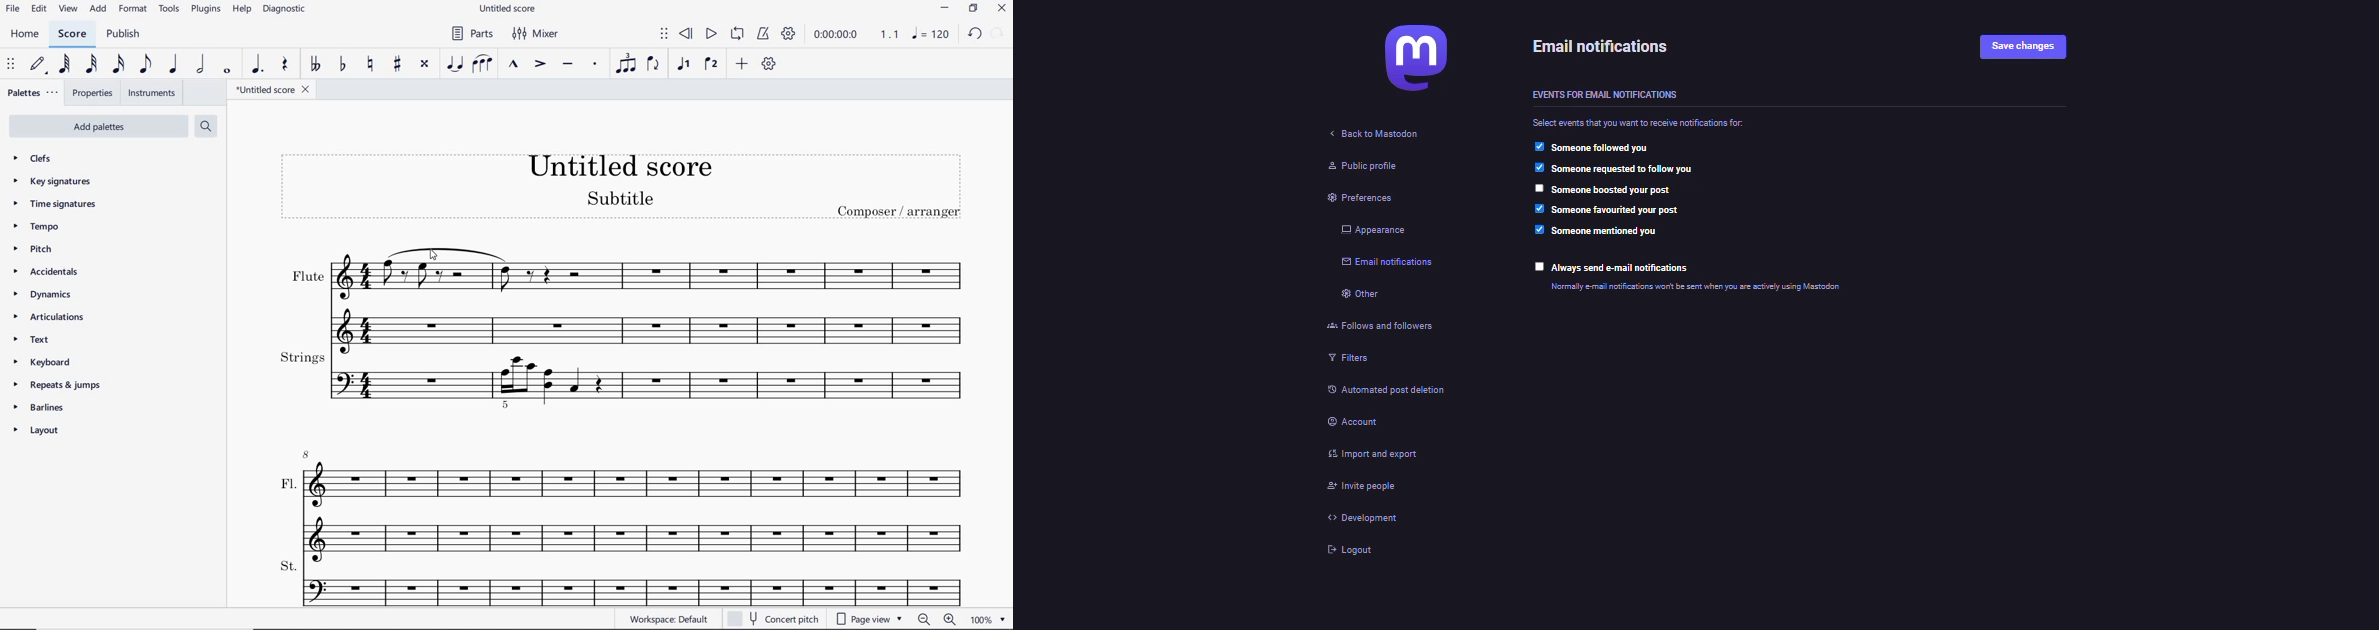  Describe the element at coordinates (34, 94) in the screenshot. I see `PALETTES` at that location.